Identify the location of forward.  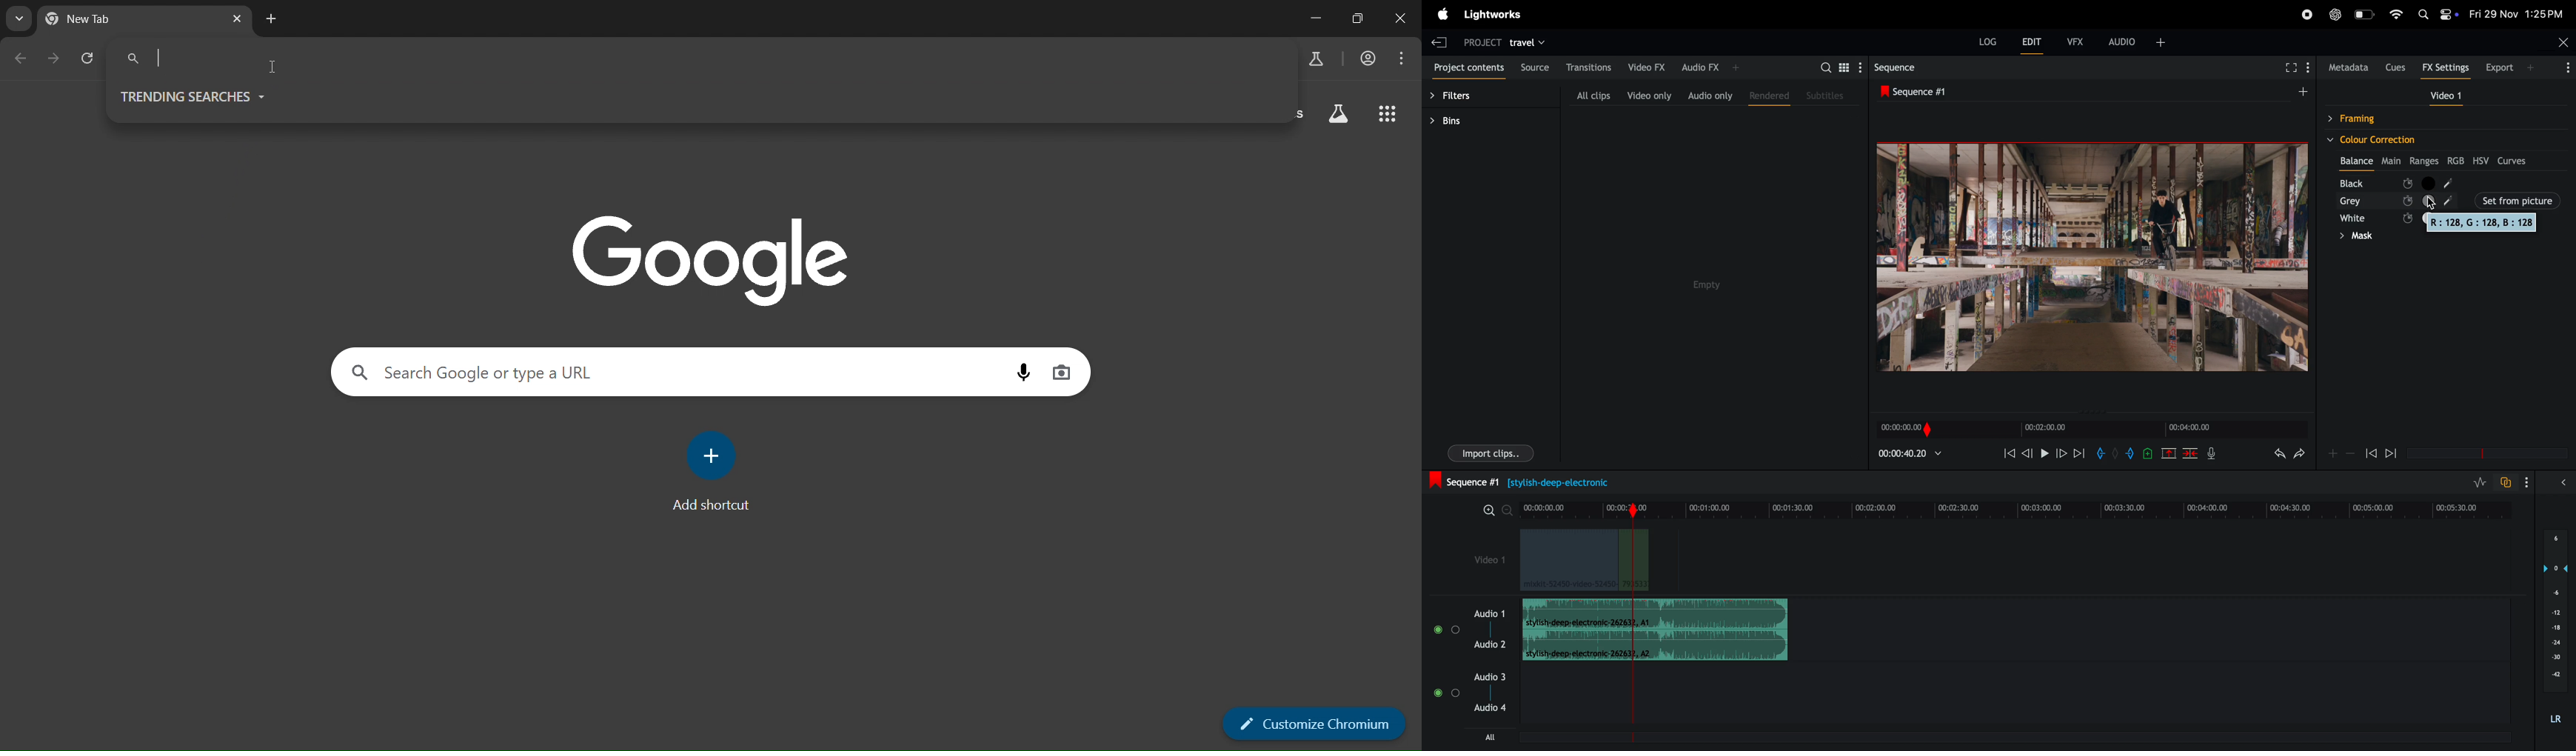
(2392, 454).